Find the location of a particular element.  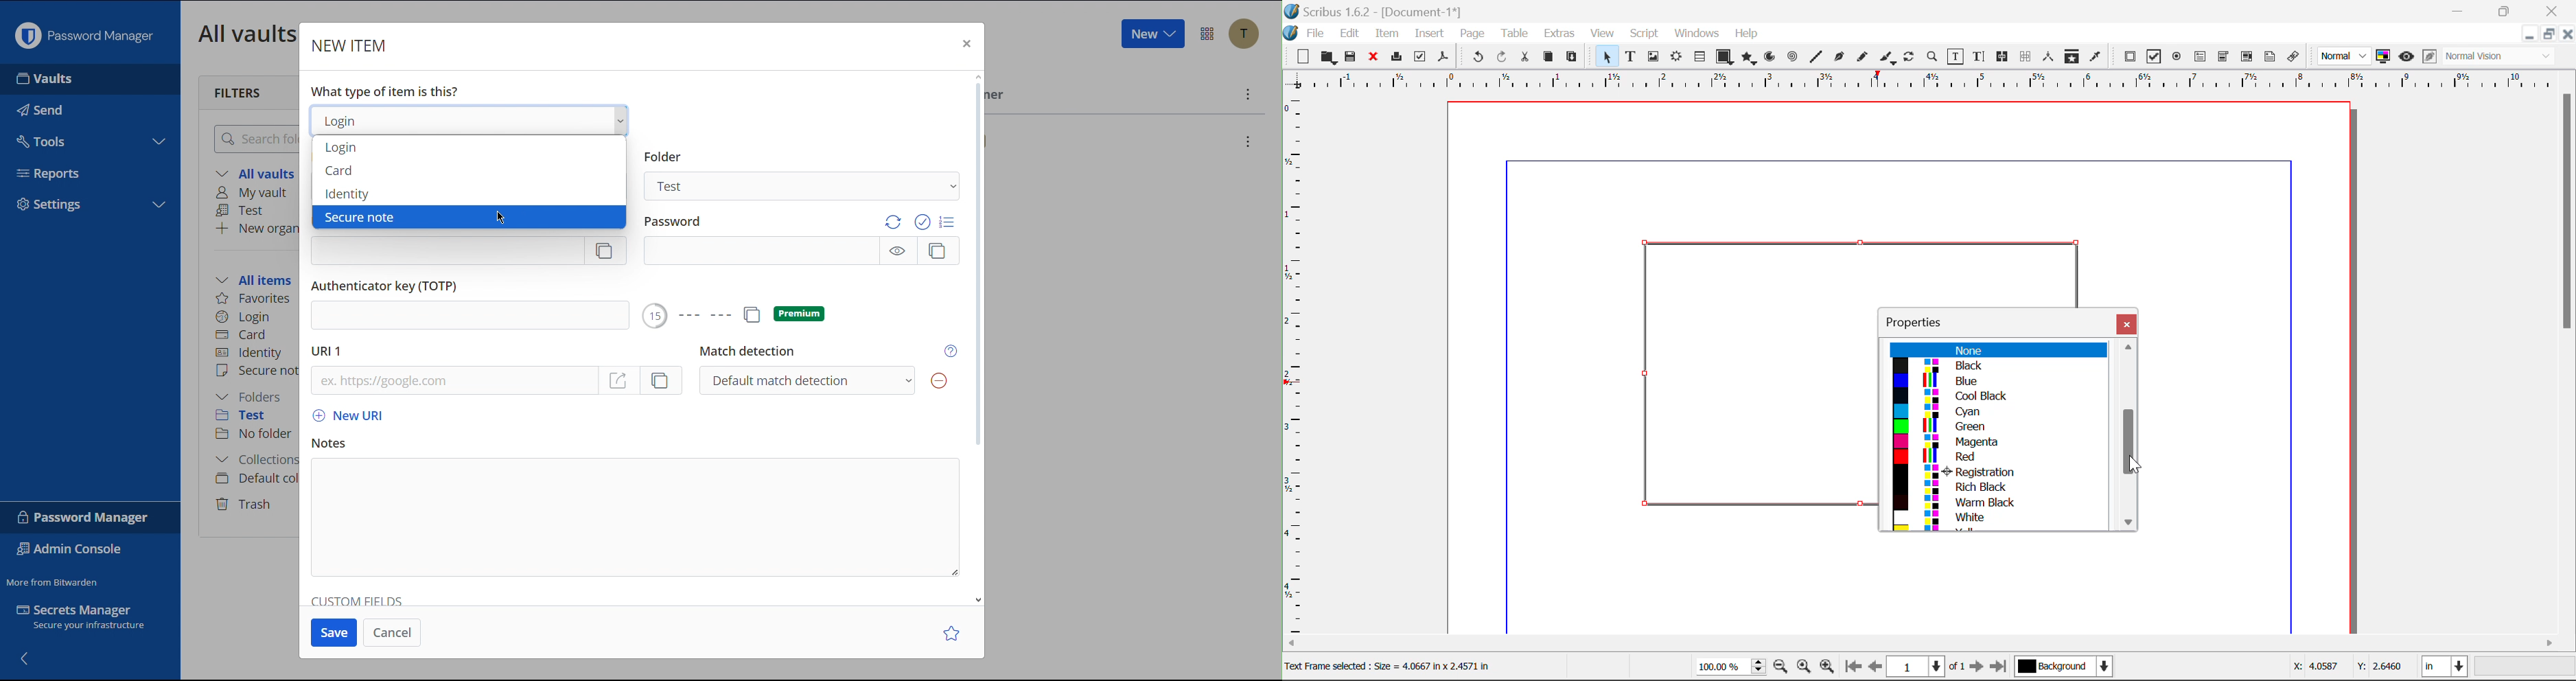

Select is located at coordinates (1604, 56).